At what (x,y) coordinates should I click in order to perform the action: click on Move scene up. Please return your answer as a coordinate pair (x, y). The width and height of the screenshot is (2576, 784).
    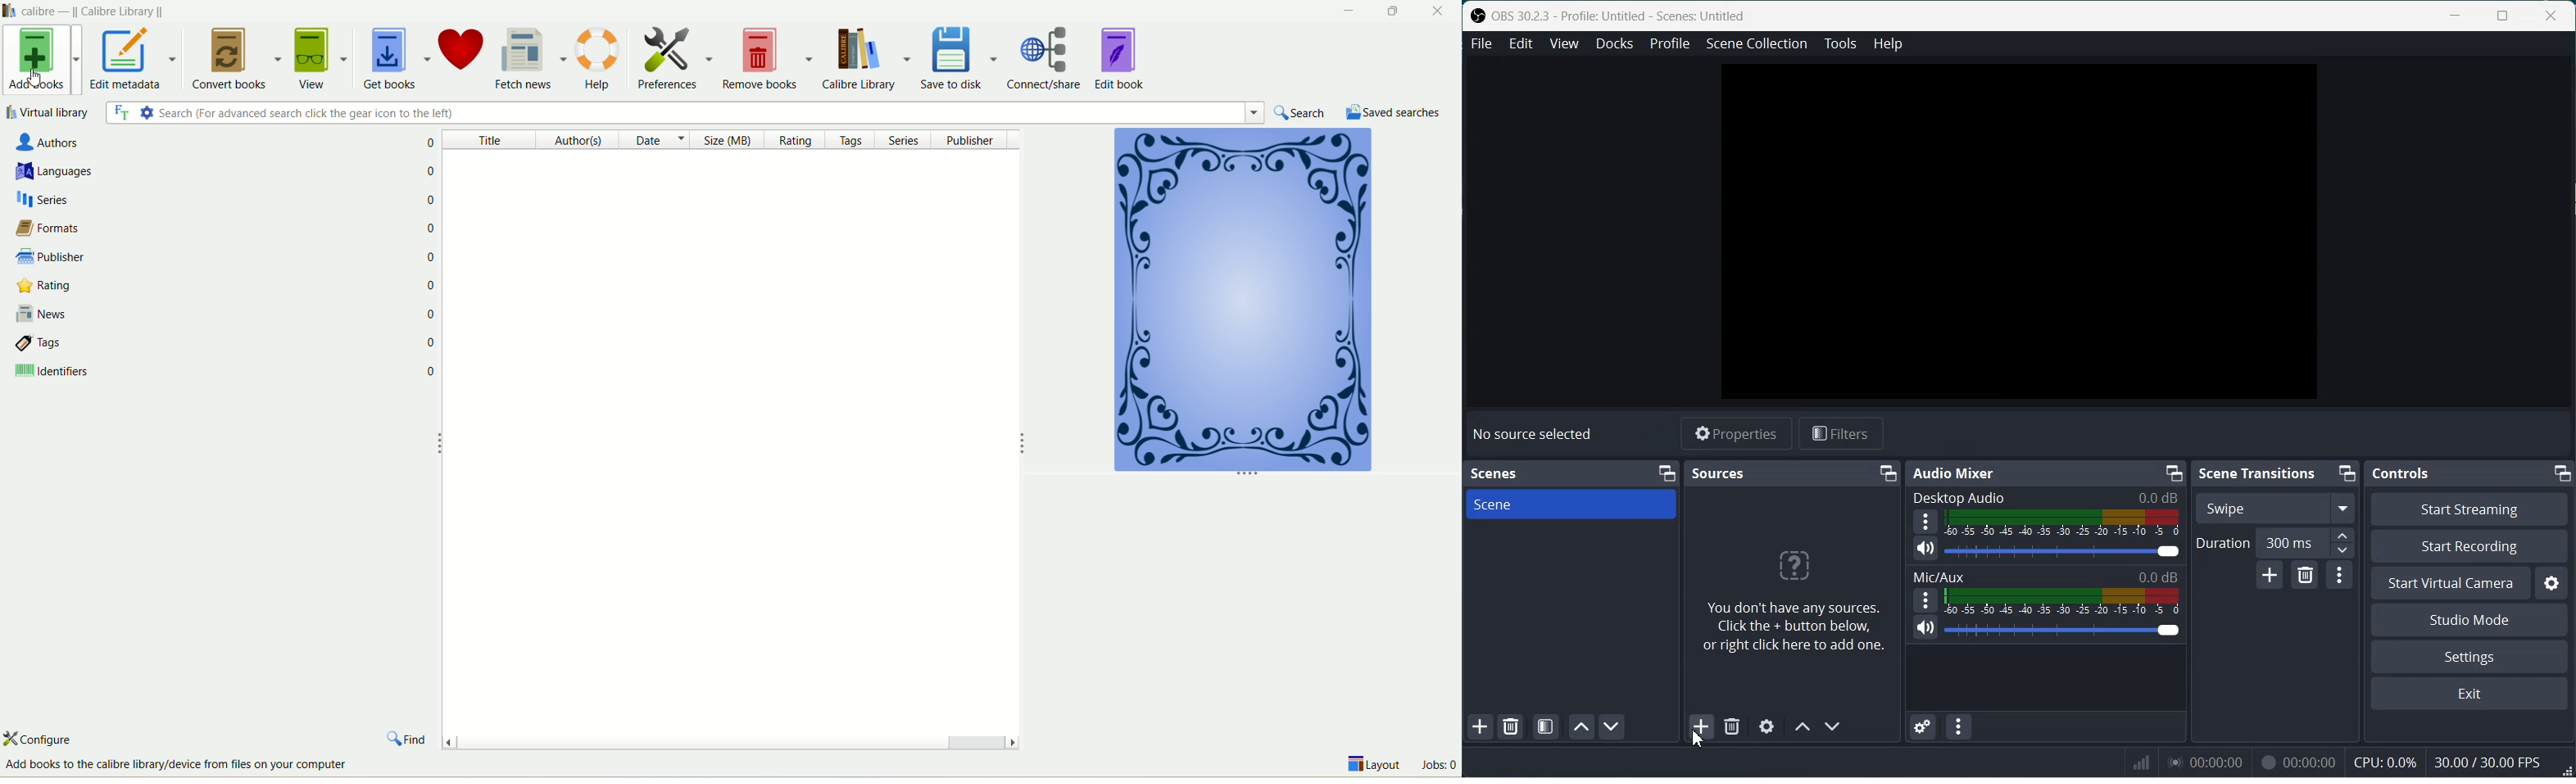
    Looking at the image, I should click on (1581, 727).